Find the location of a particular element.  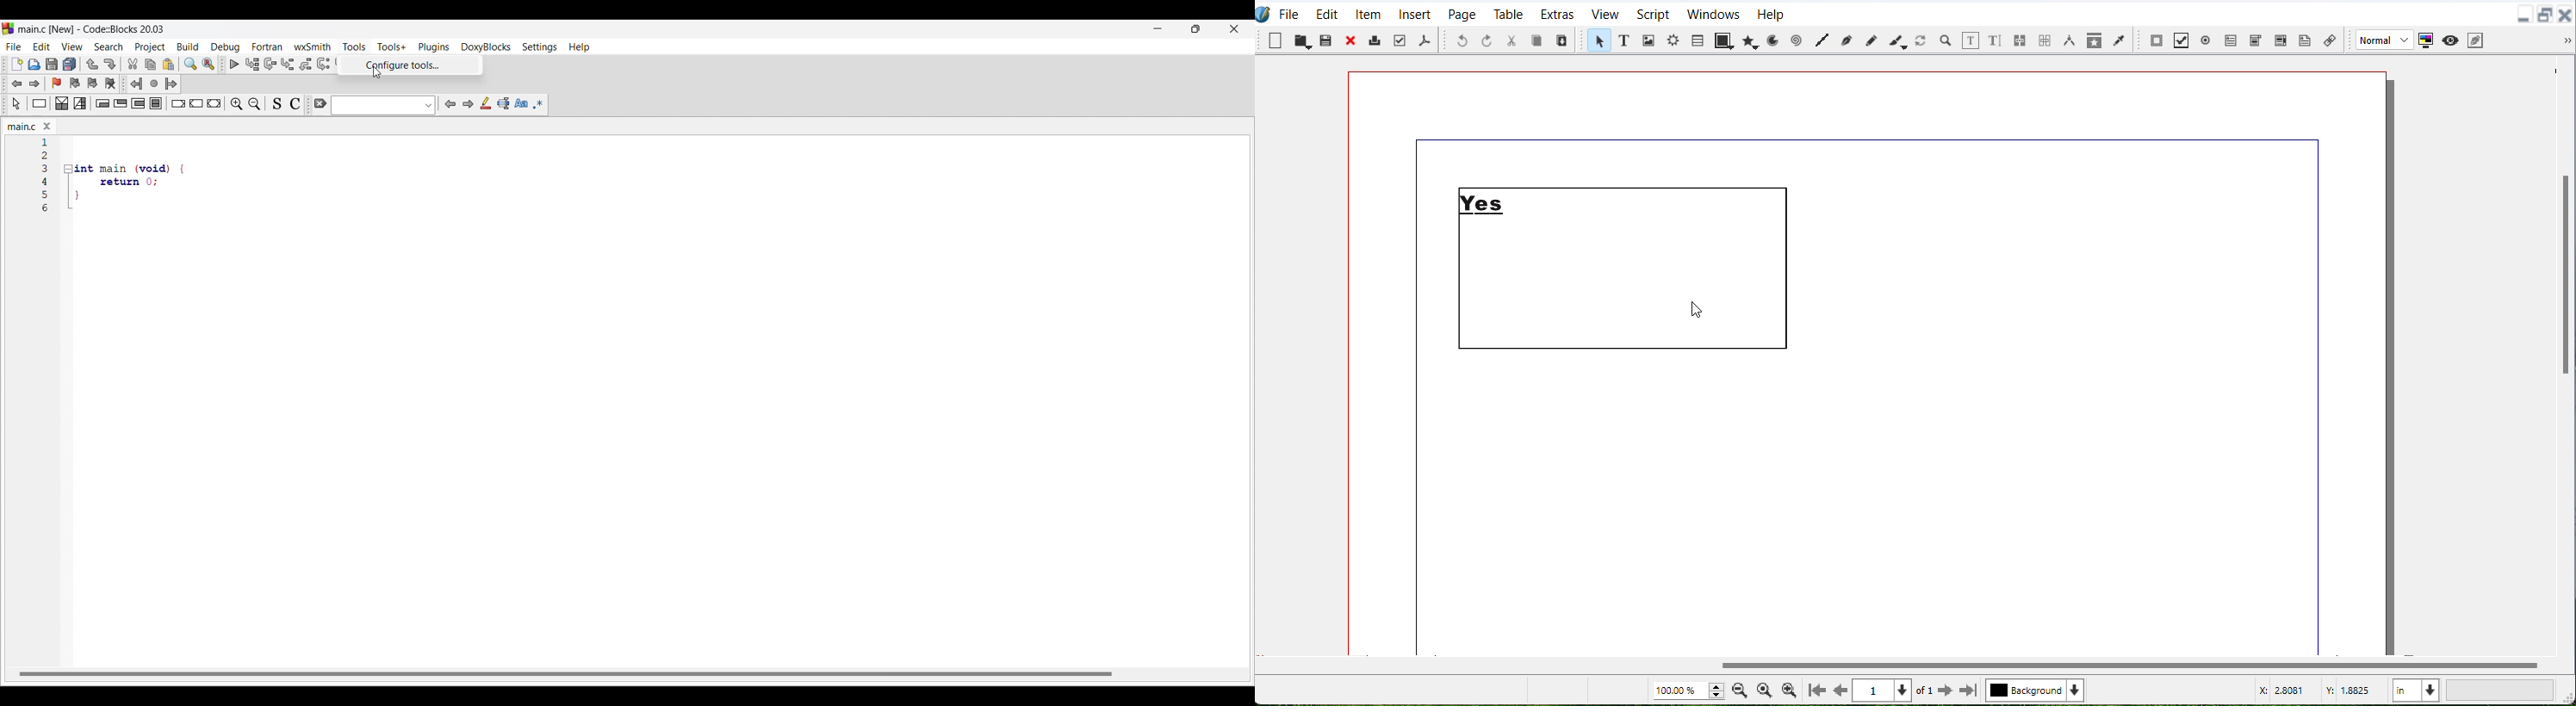

PDF Combo box is located at coordinates (2256, 39).